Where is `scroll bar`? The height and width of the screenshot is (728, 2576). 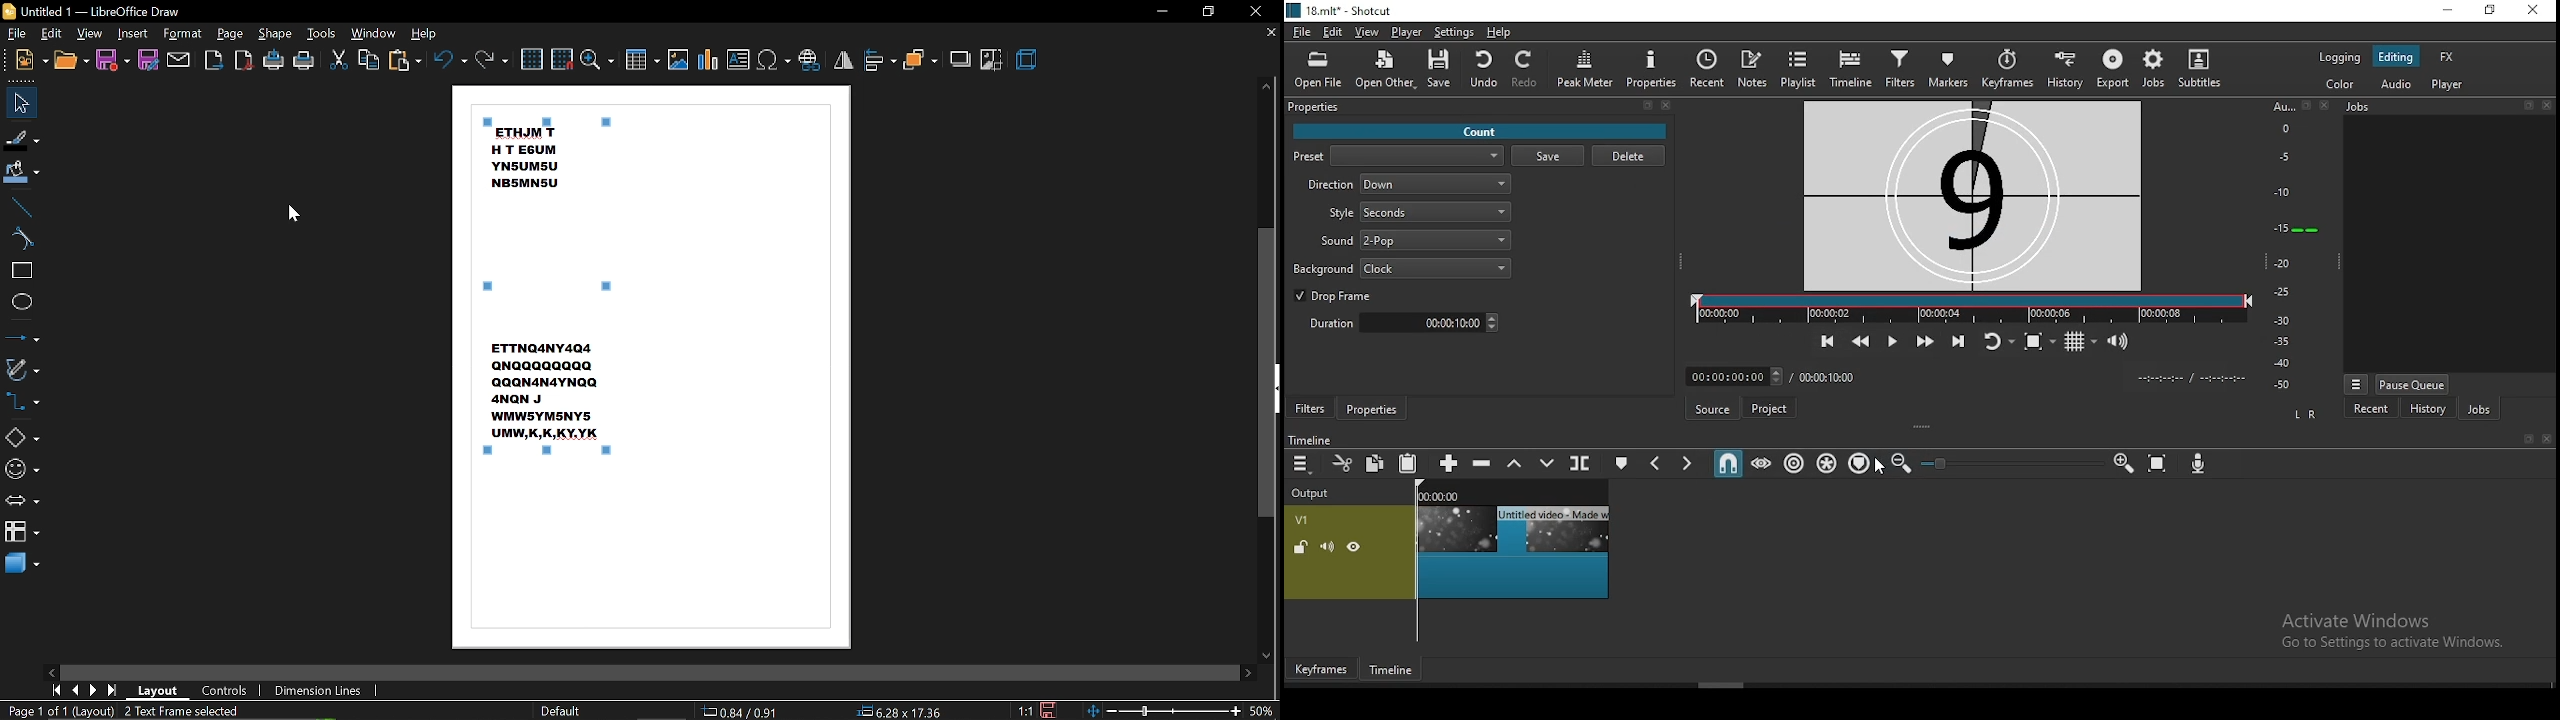 scroll bar is located at coordinates (1742, 683).